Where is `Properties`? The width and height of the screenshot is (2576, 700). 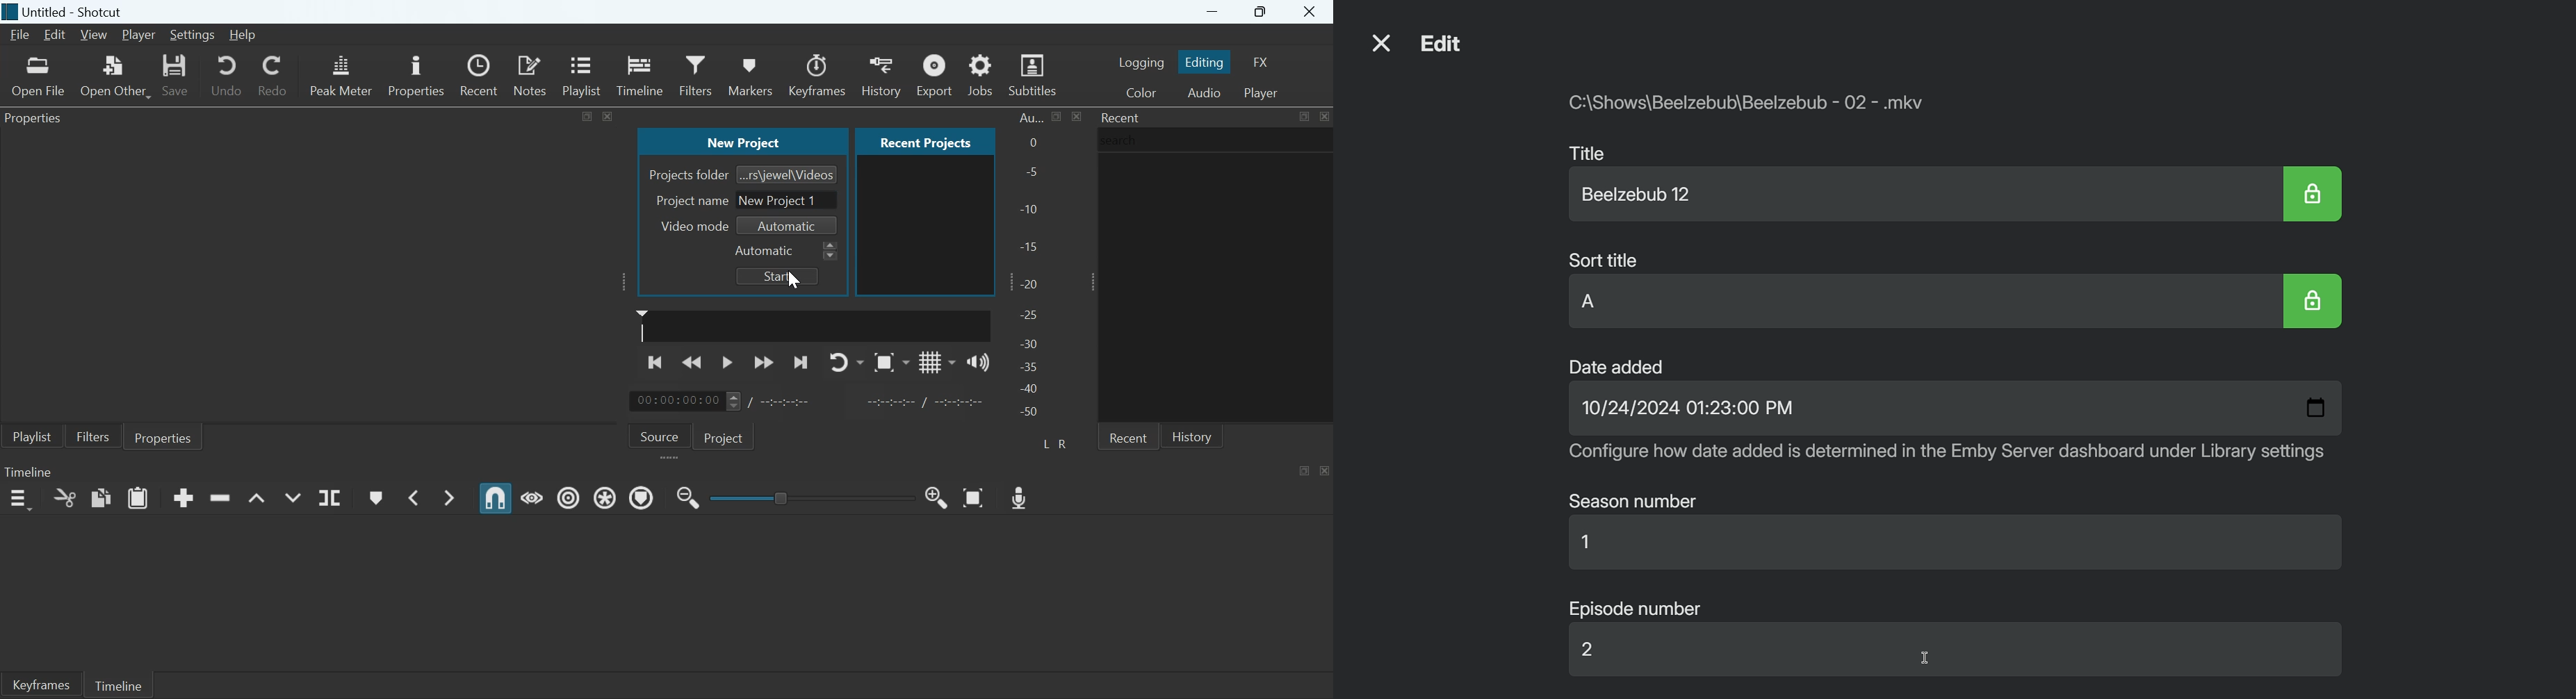
Properties is located at coordinates (163, 436).